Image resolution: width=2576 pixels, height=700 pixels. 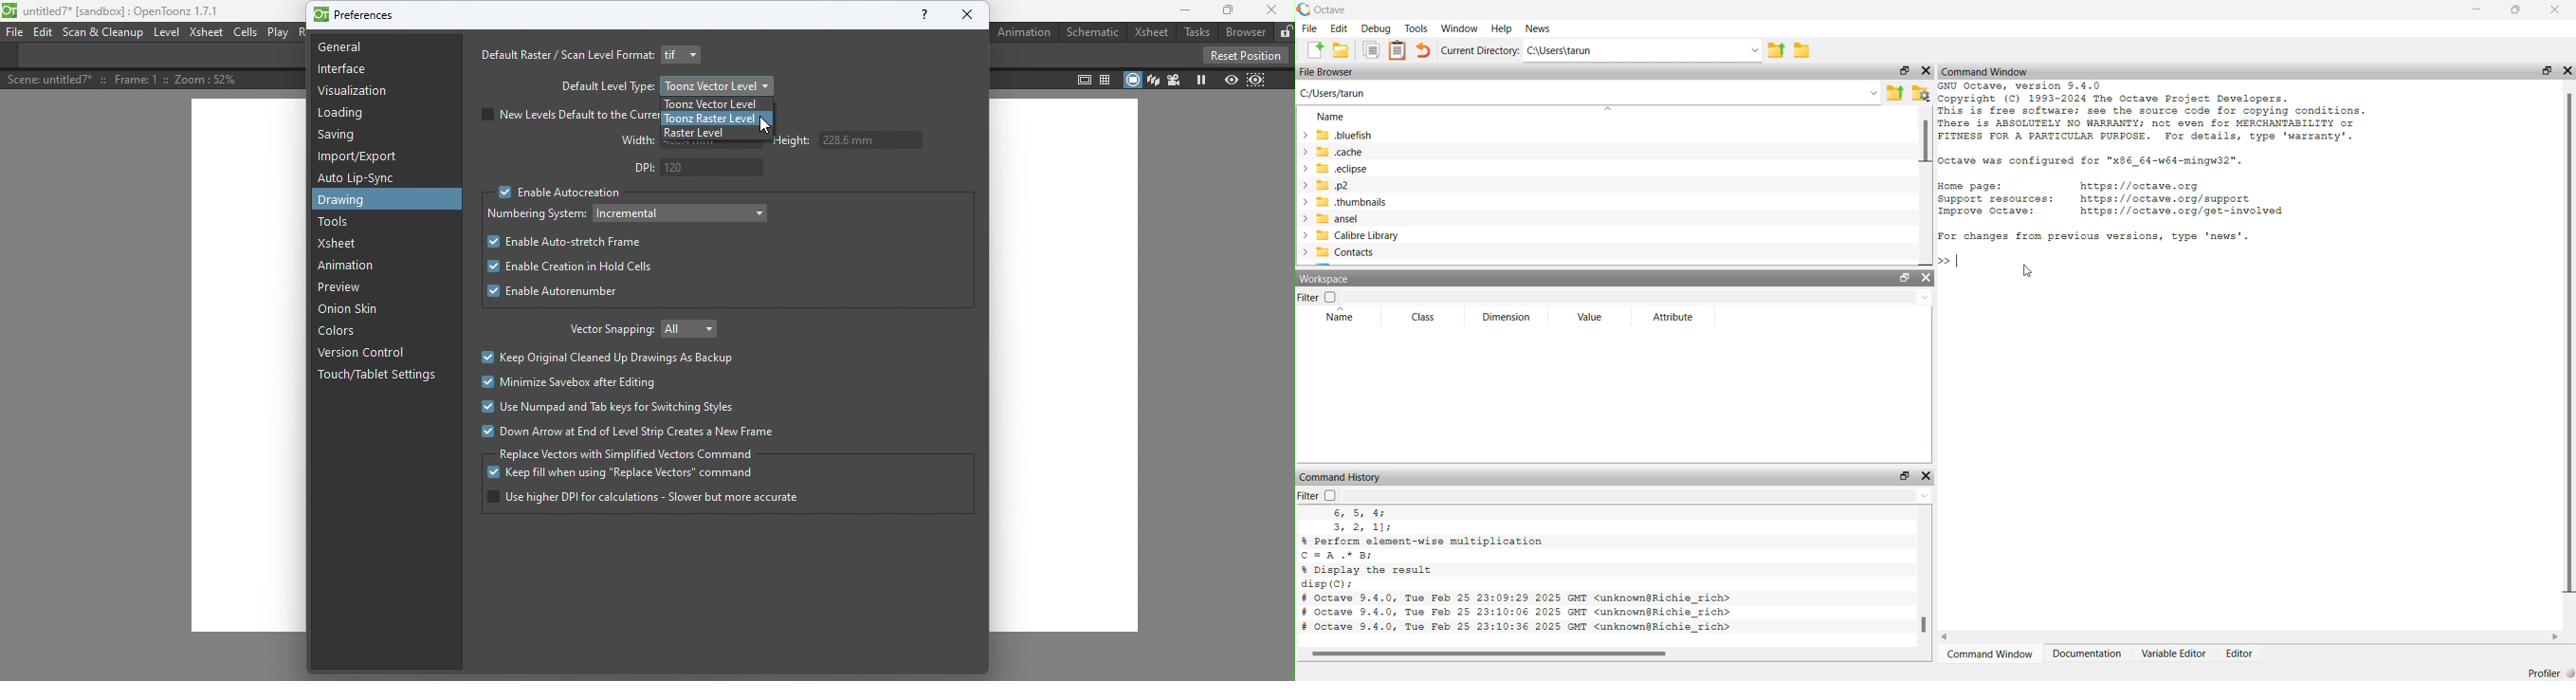 What do you see at coordinates (169, 33) in the screenshot?
I see `level` at bounding box center [169, 33].